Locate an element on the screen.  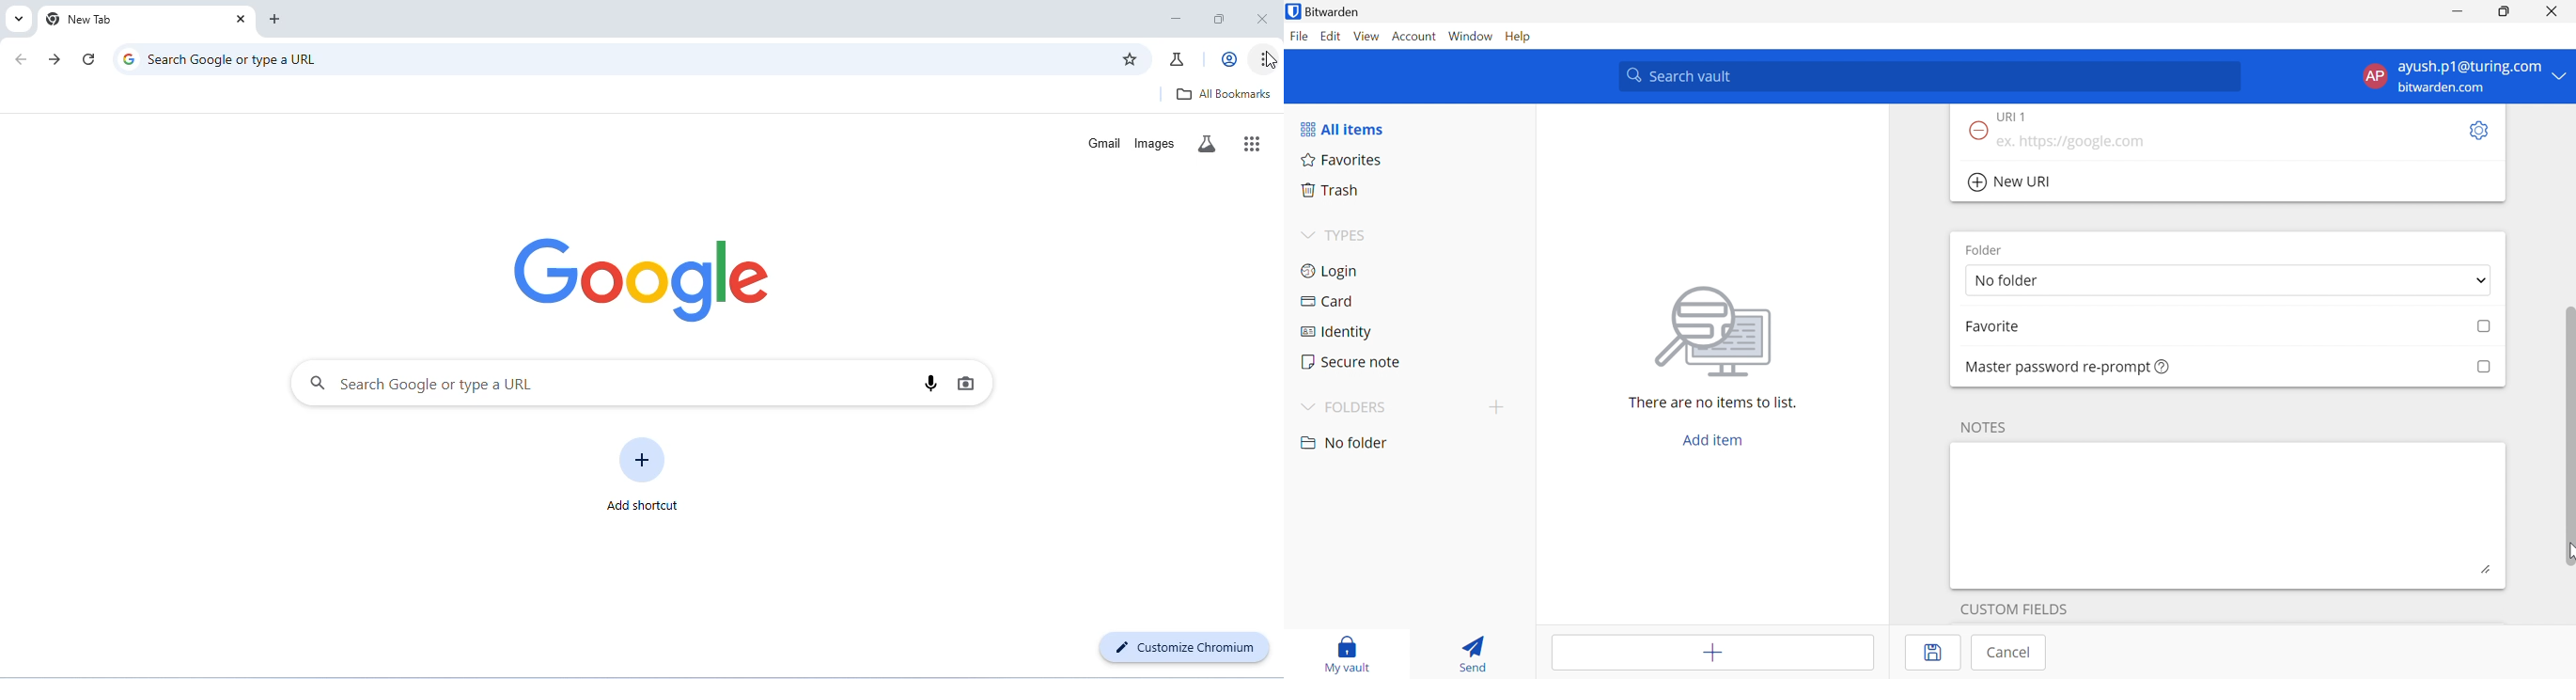
ex. https://google.com is located at coordinates (2070, 142).